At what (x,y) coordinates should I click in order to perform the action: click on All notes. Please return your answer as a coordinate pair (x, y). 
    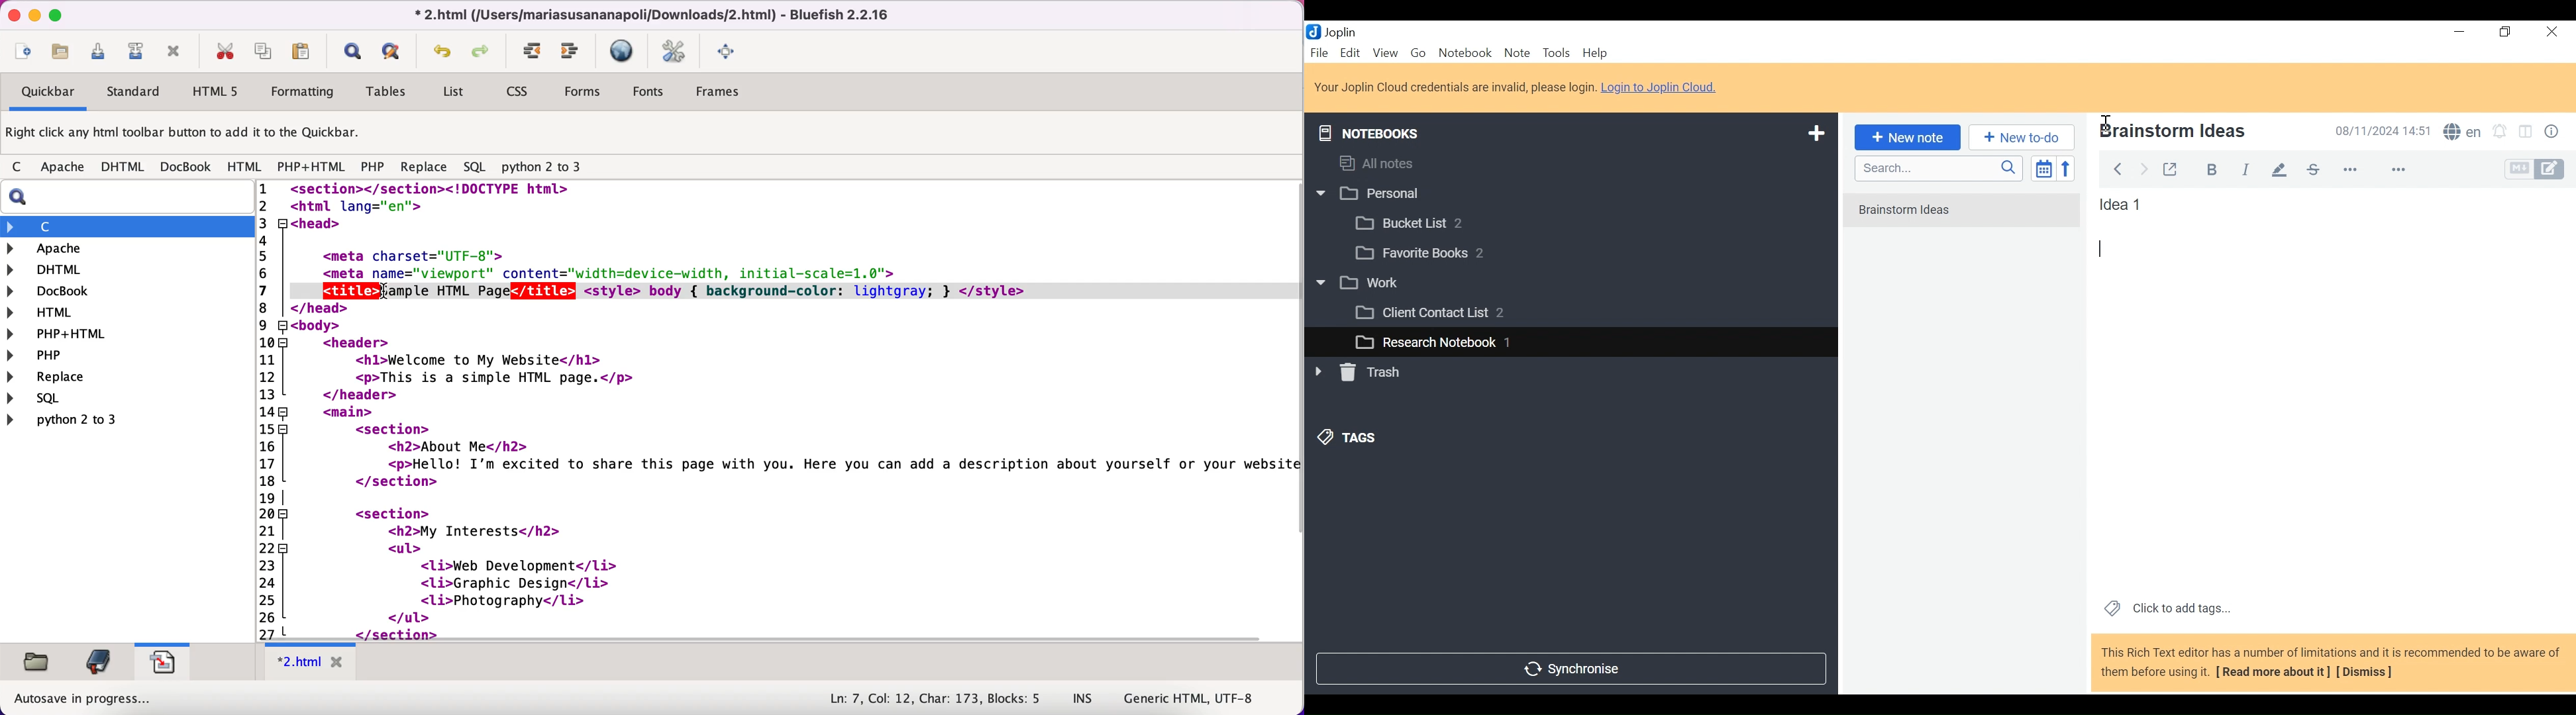
    Looking at the image, I should click on (1389, 161).